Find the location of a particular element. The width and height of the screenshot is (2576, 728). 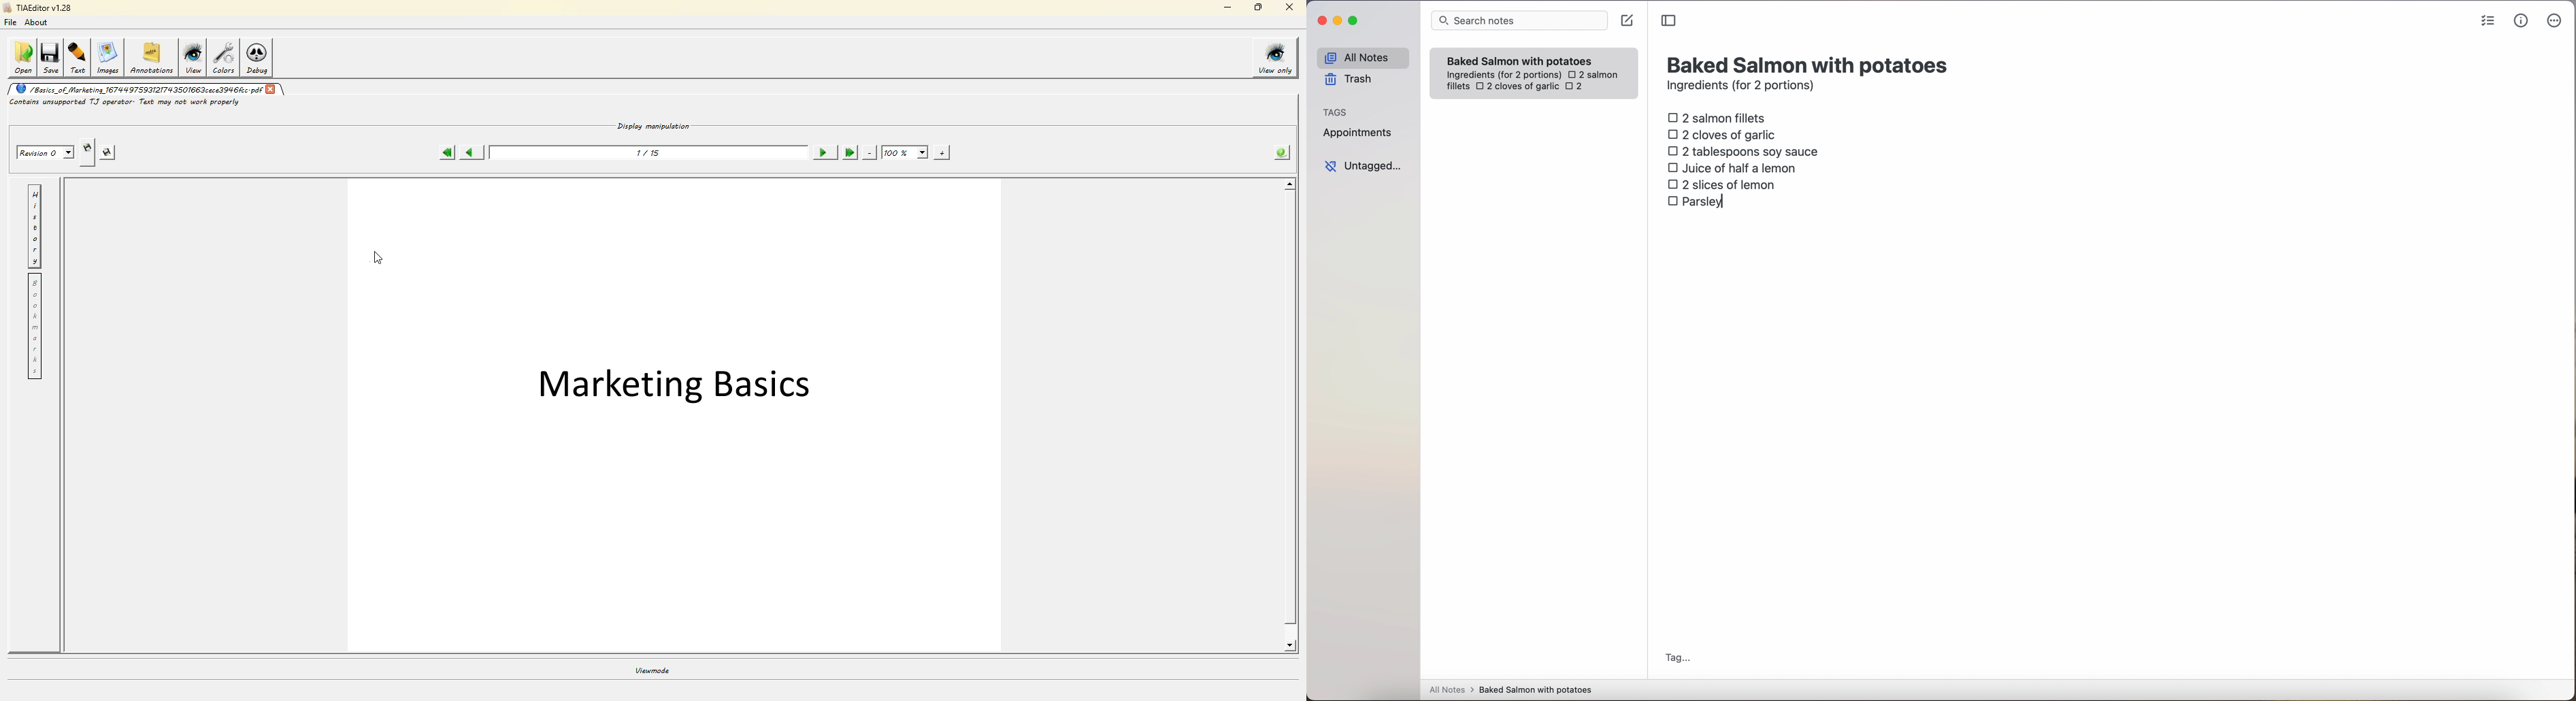

ingredients (for 2 portions) is located at coordinates (1744, 87).